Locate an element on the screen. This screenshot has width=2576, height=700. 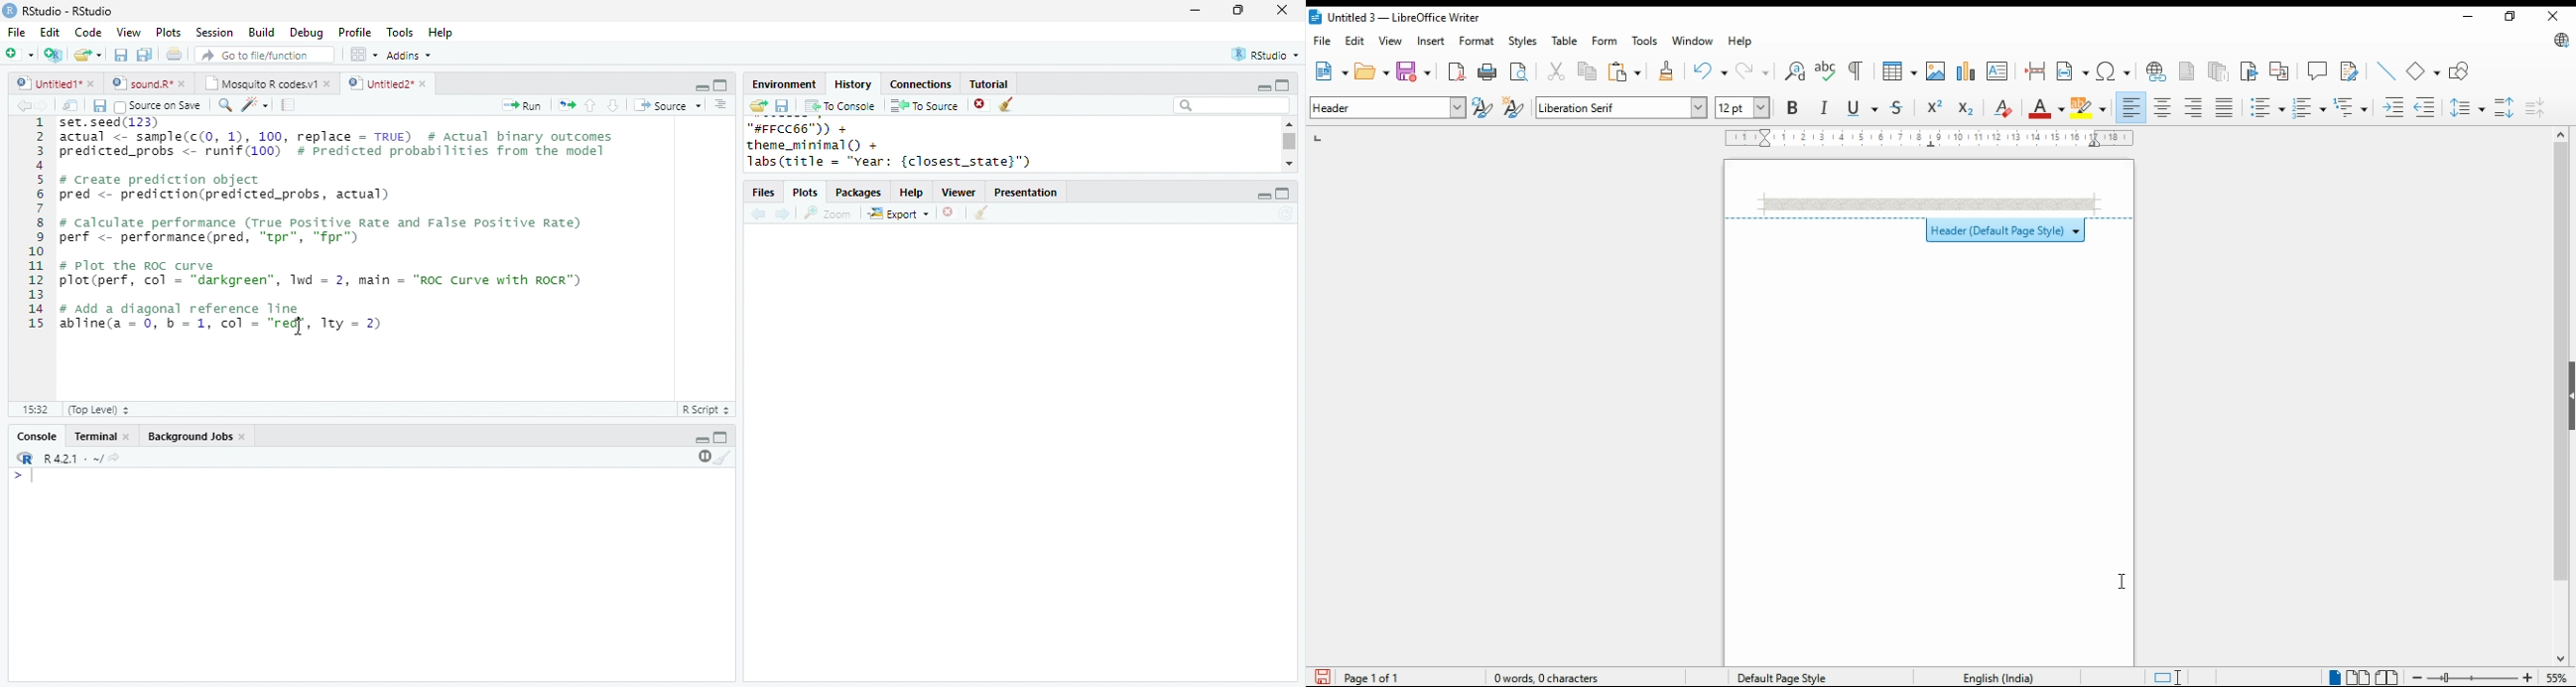
help is located at coordinates (1741, 41).